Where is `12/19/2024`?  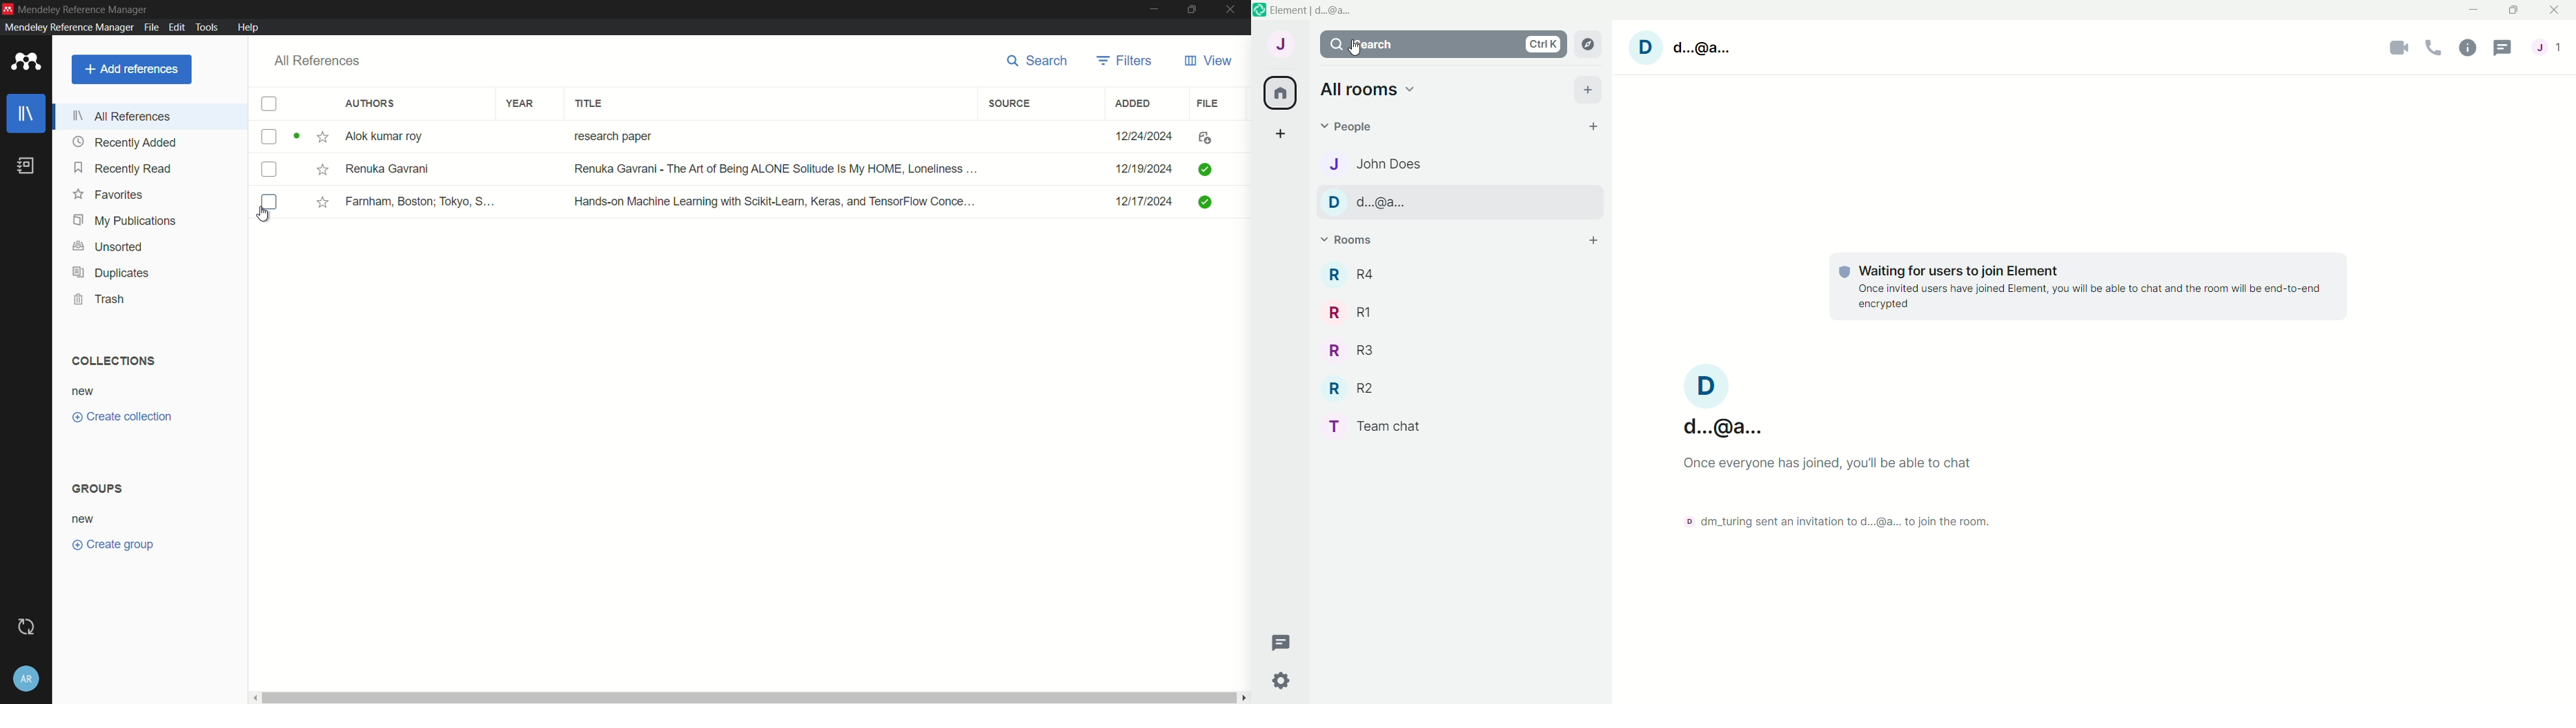
12/19/2024 is located at coordinates (1142, 168).